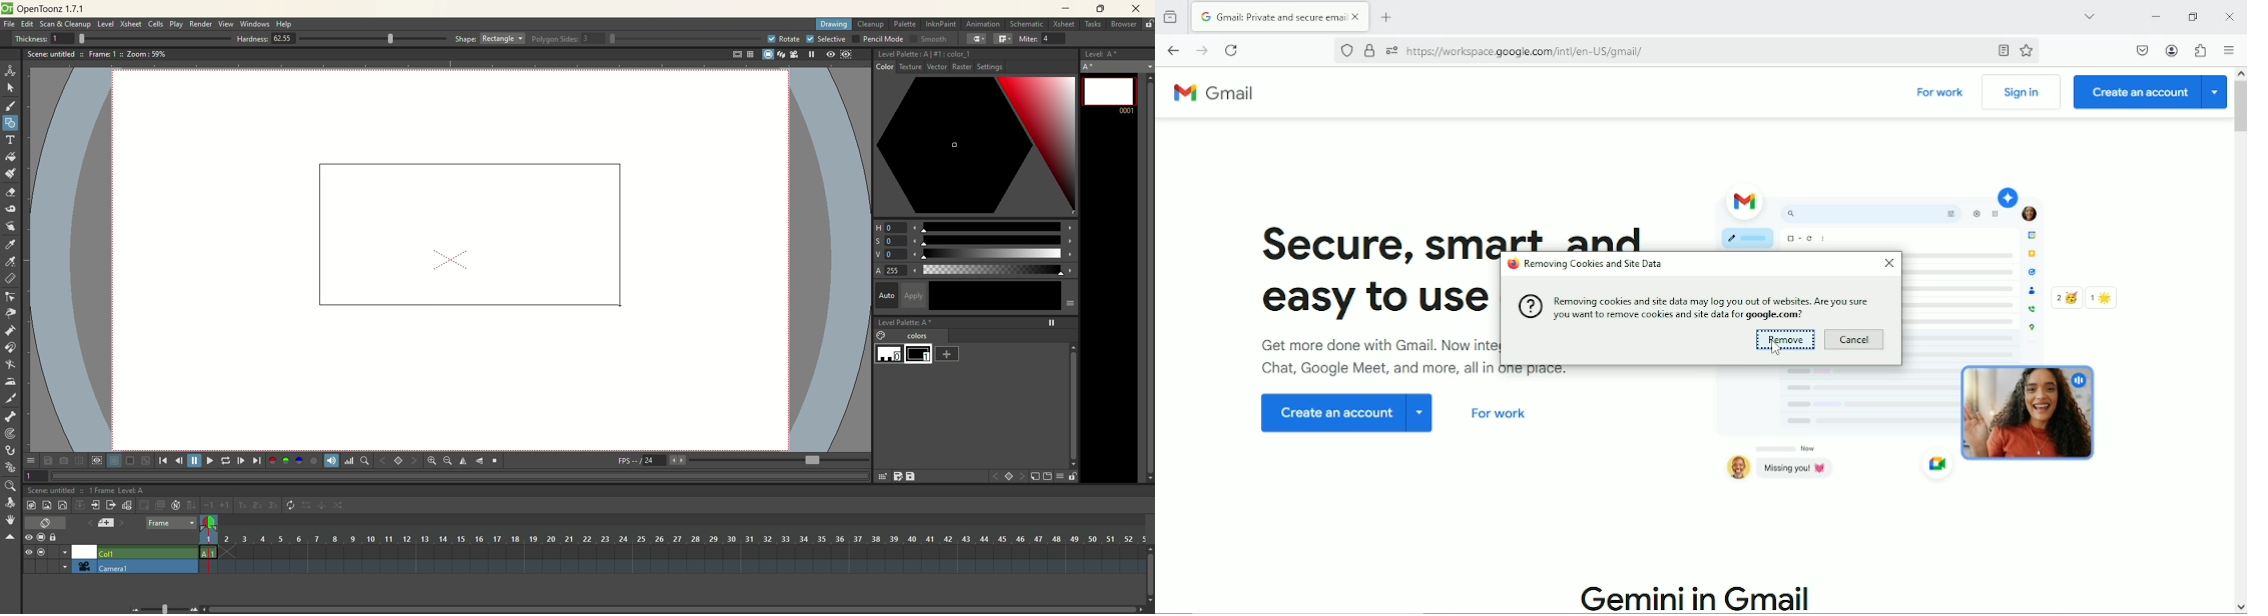 This screenshot has width=2268, height=616. Describe the element at coordinates (1150, 25) in the screenshot. I see `unlock` at that location.